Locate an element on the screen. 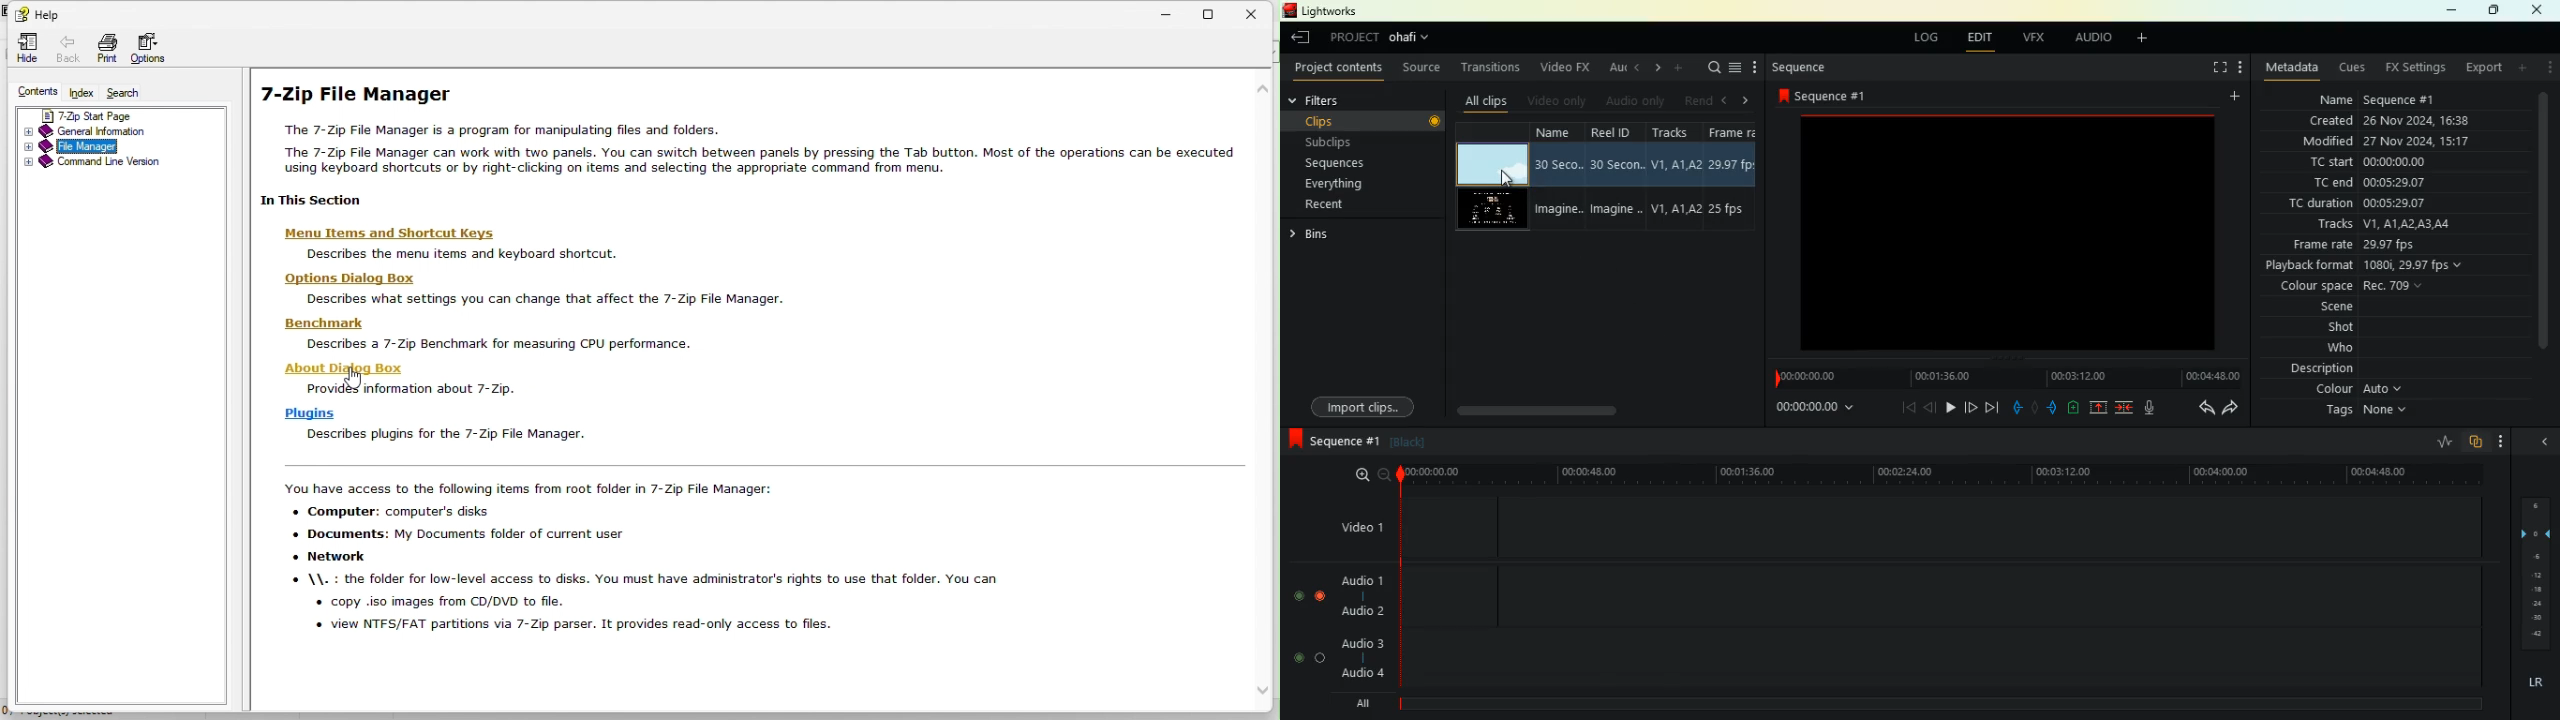 Image resolution: width=2576 pixels, height=728 pixels. video is located at coordinates (1488, 163).